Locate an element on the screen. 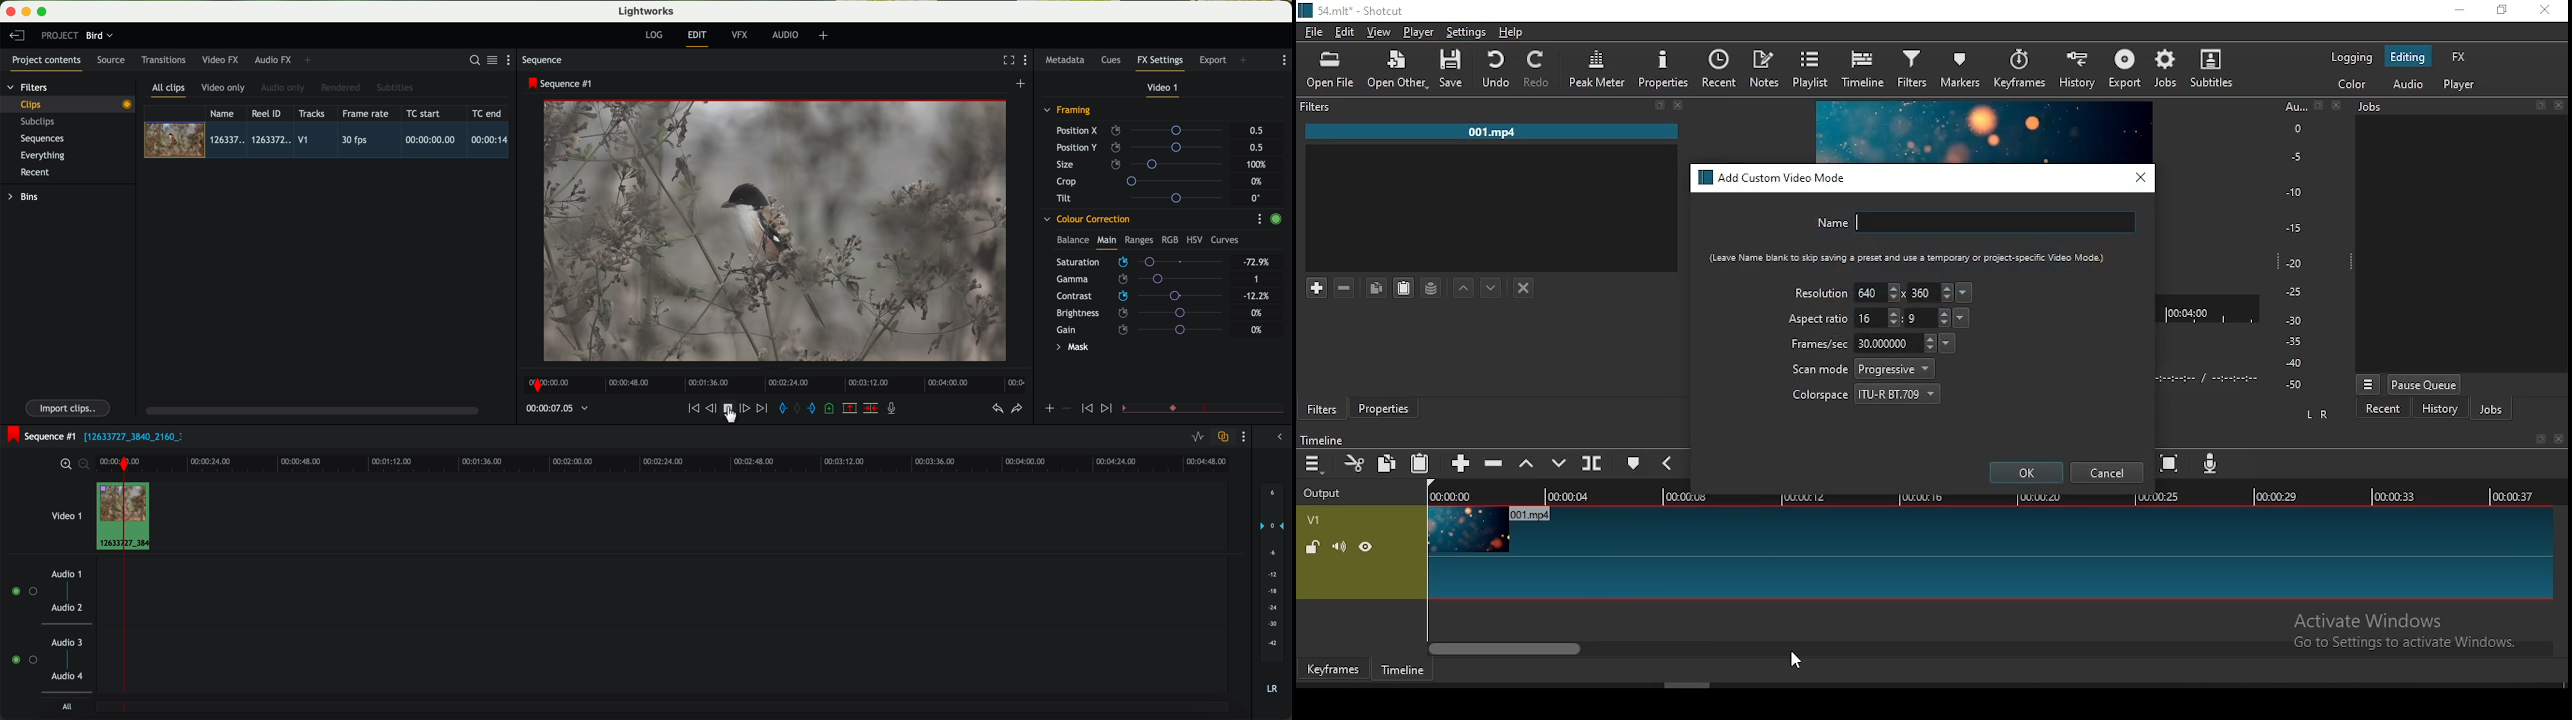  video only is located at coordinates (223, 88).